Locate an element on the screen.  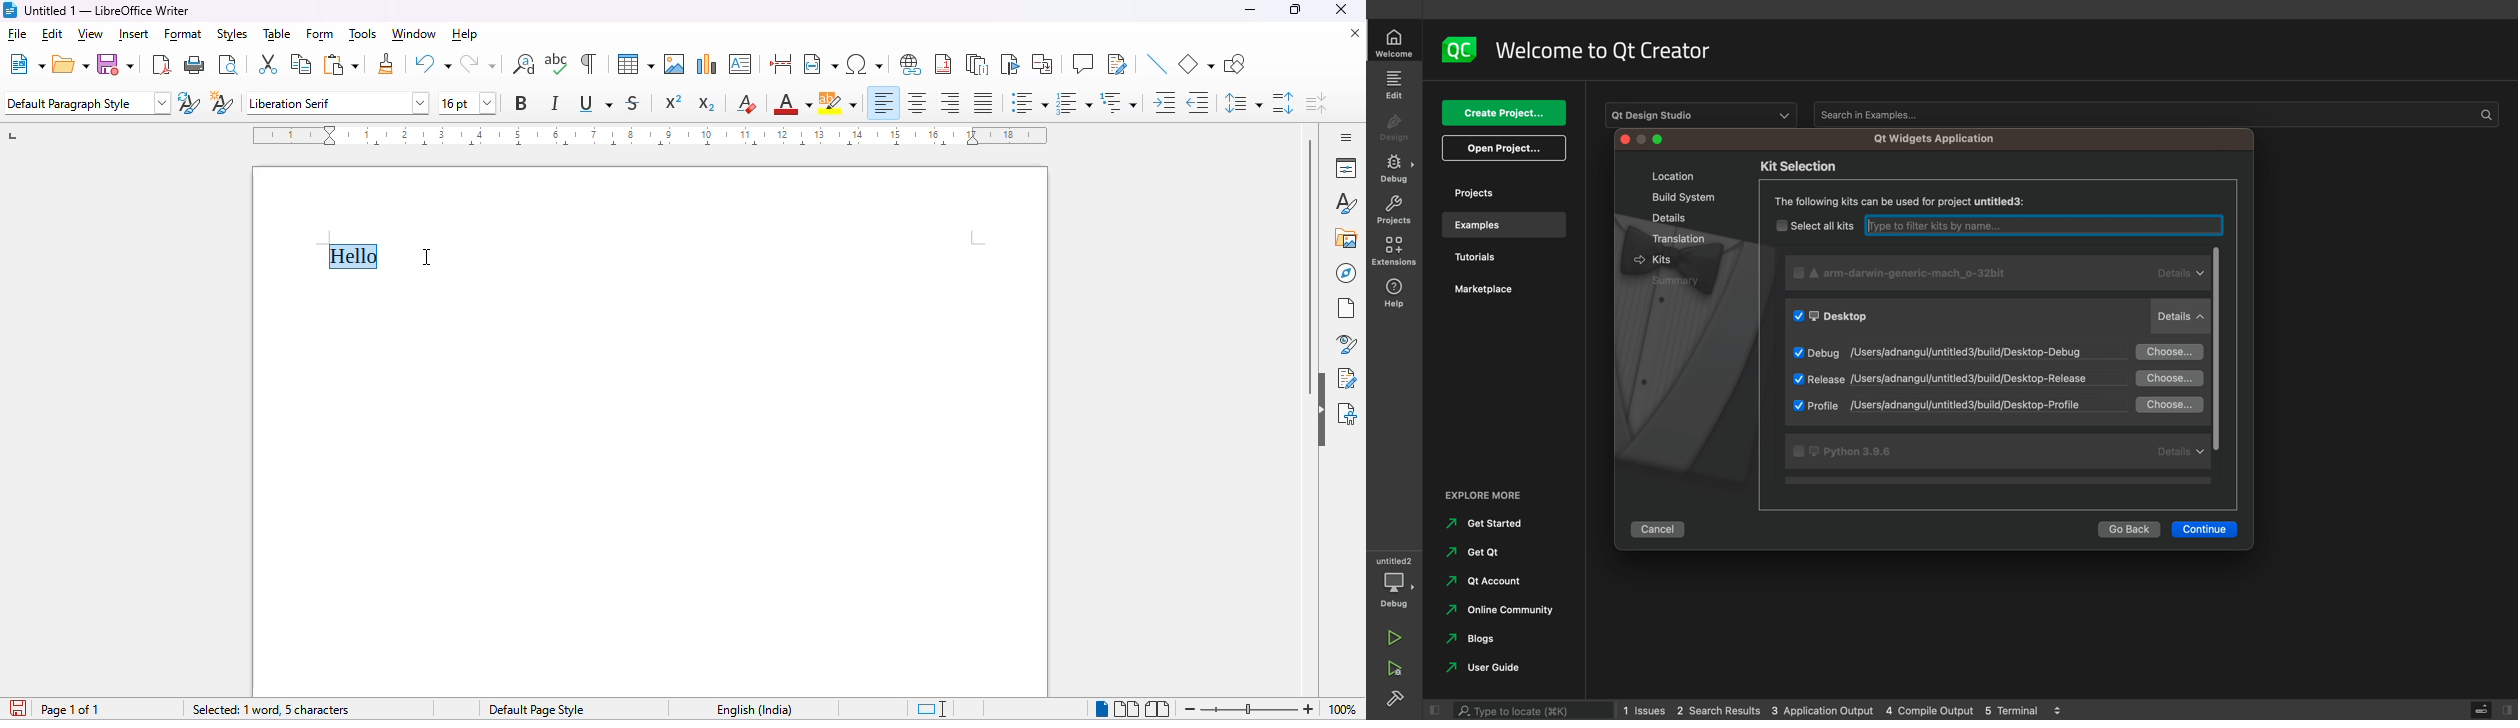
check button is located at coordinates (1798, 380).